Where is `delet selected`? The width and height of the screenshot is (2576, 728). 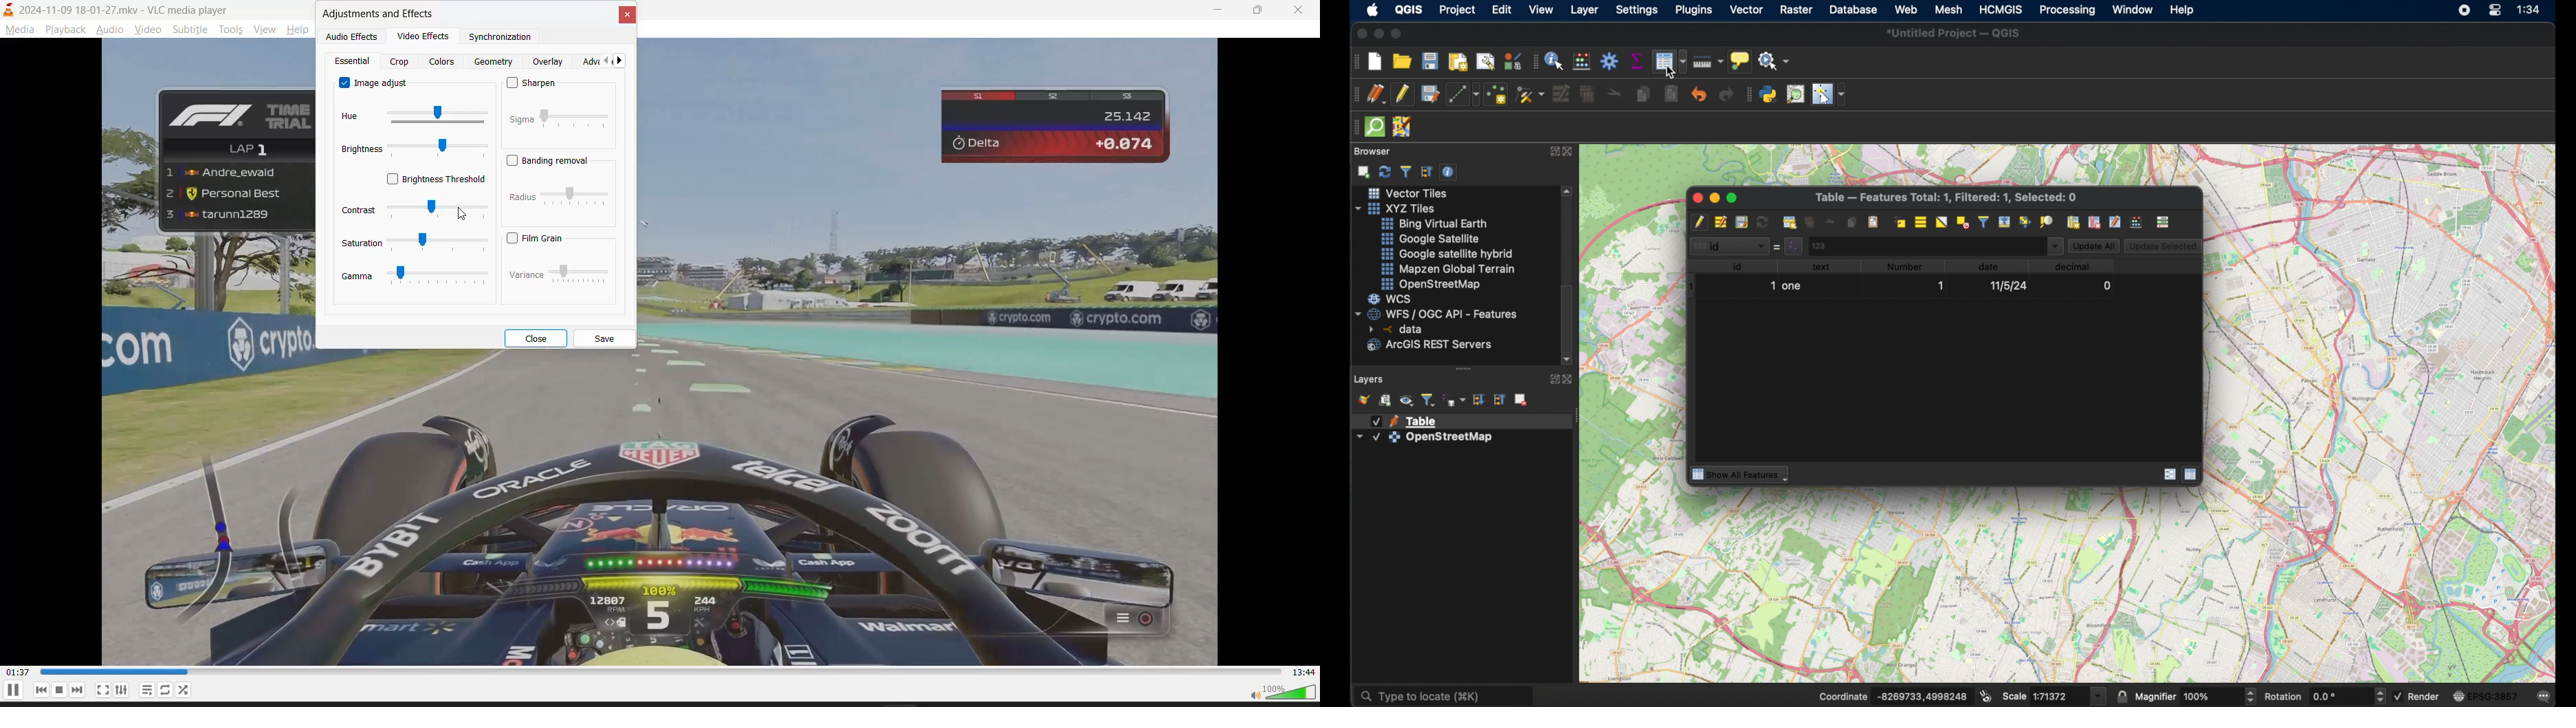 delet selected is located at coordinates (1810, 221).